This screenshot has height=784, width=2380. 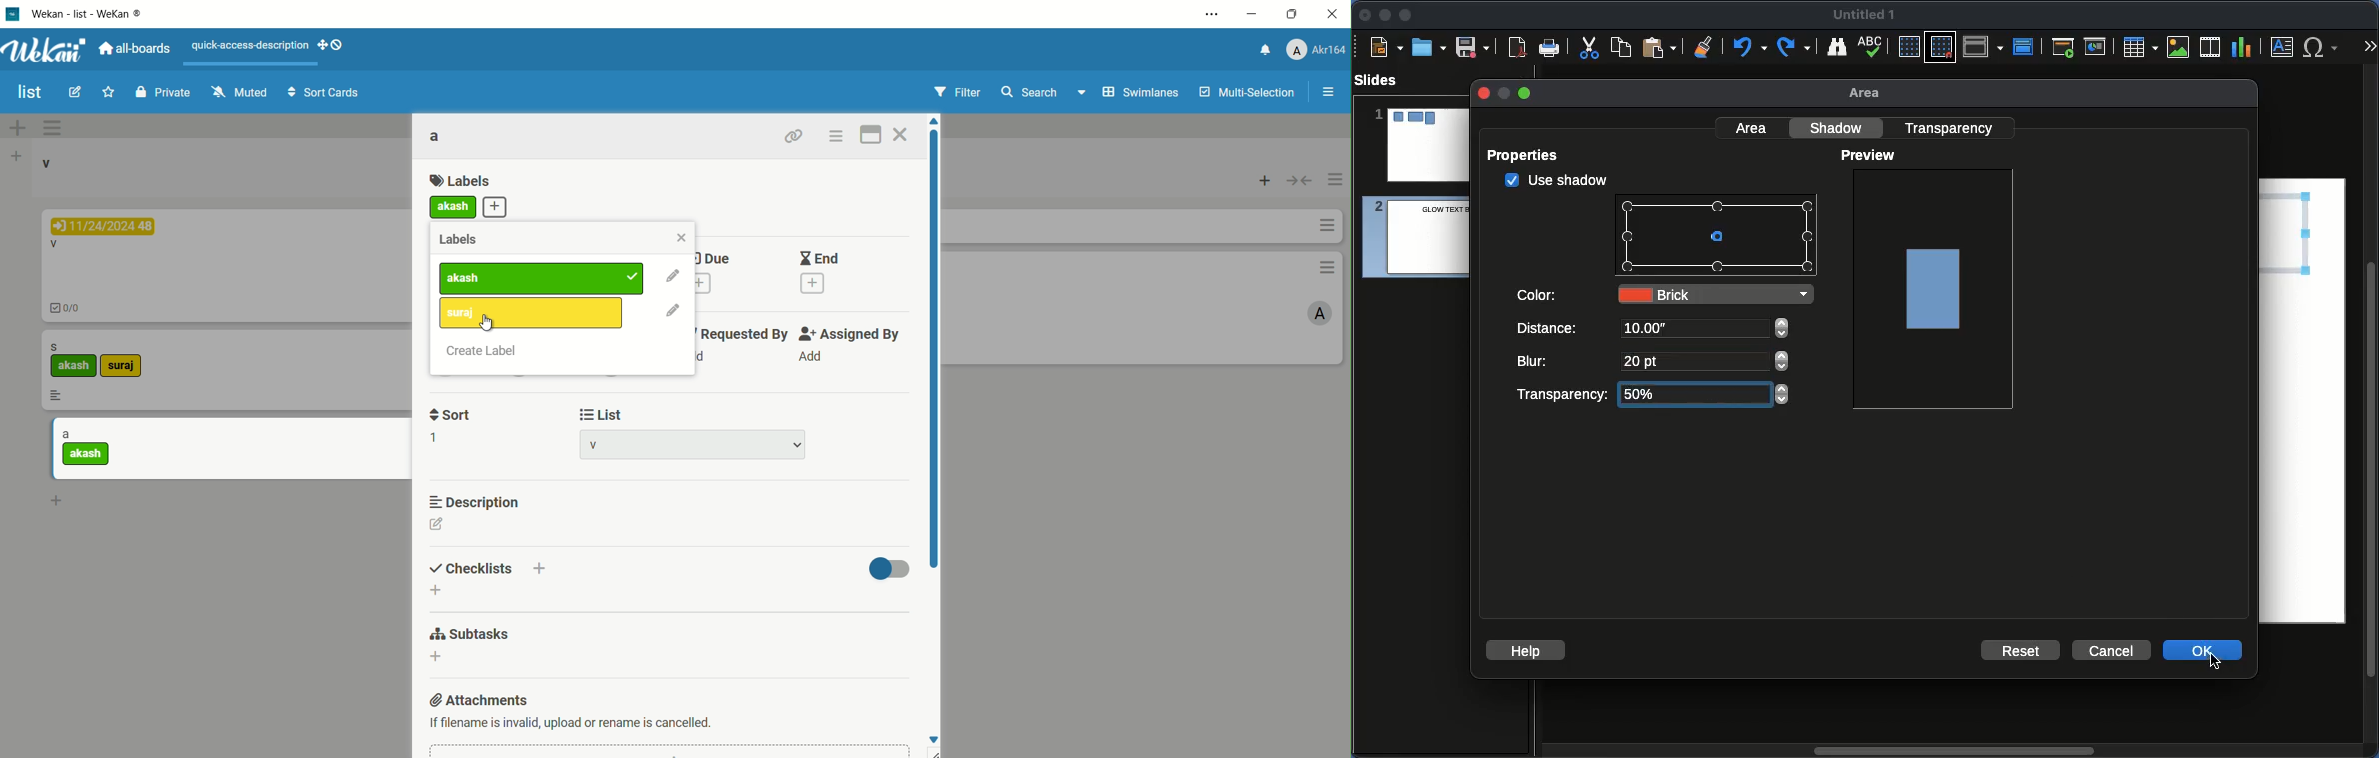 What do you see at coordinates (1748, 47) in the screenshot?
I see `Undo` at bounding box center [1748, 47].